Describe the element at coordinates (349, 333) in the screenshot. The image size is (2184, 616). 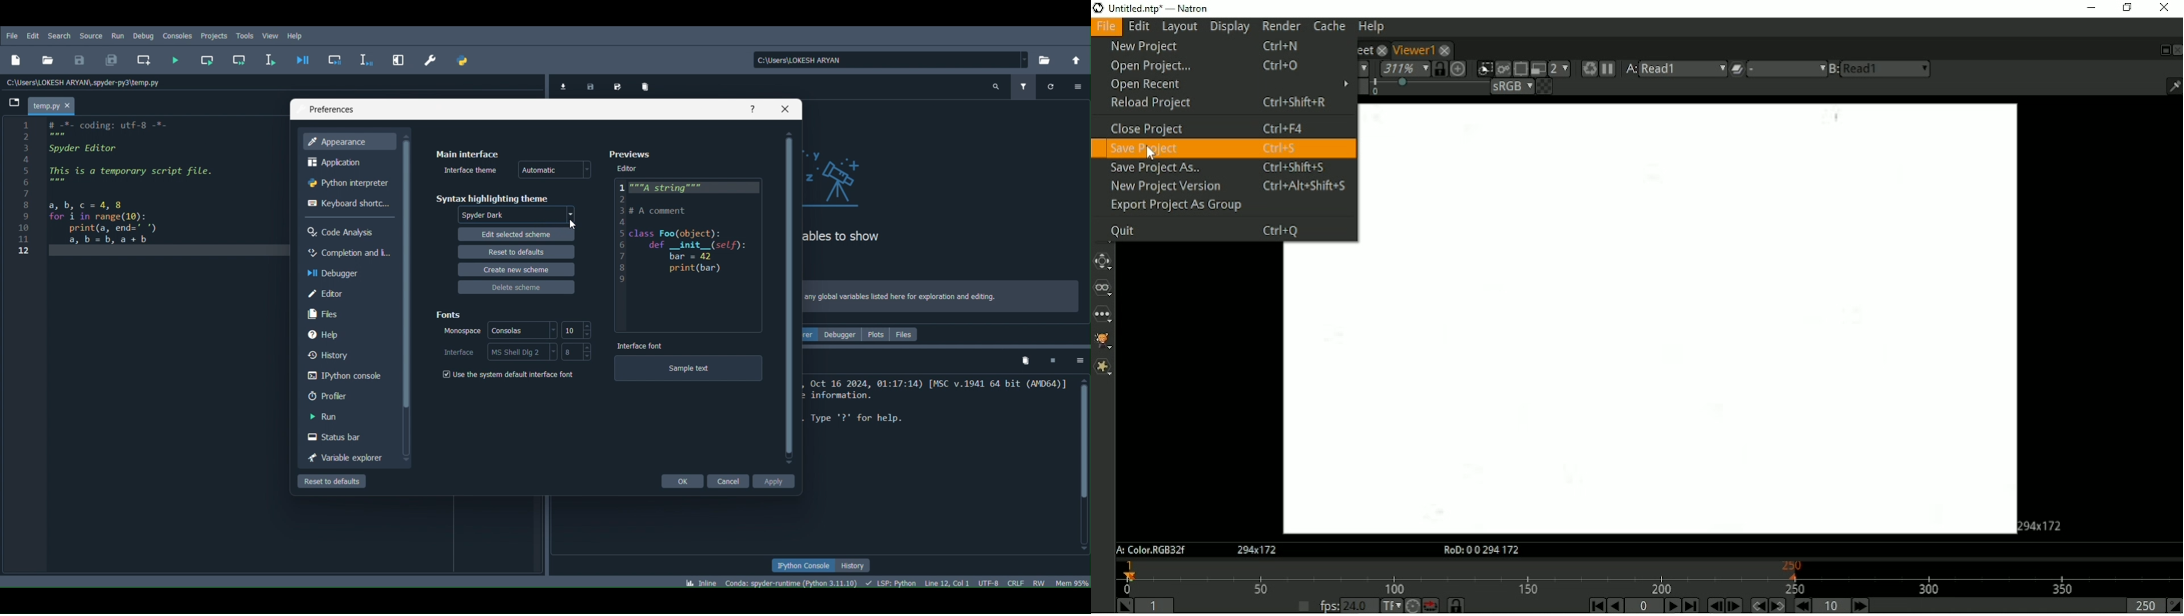
I see `Help` at that location.